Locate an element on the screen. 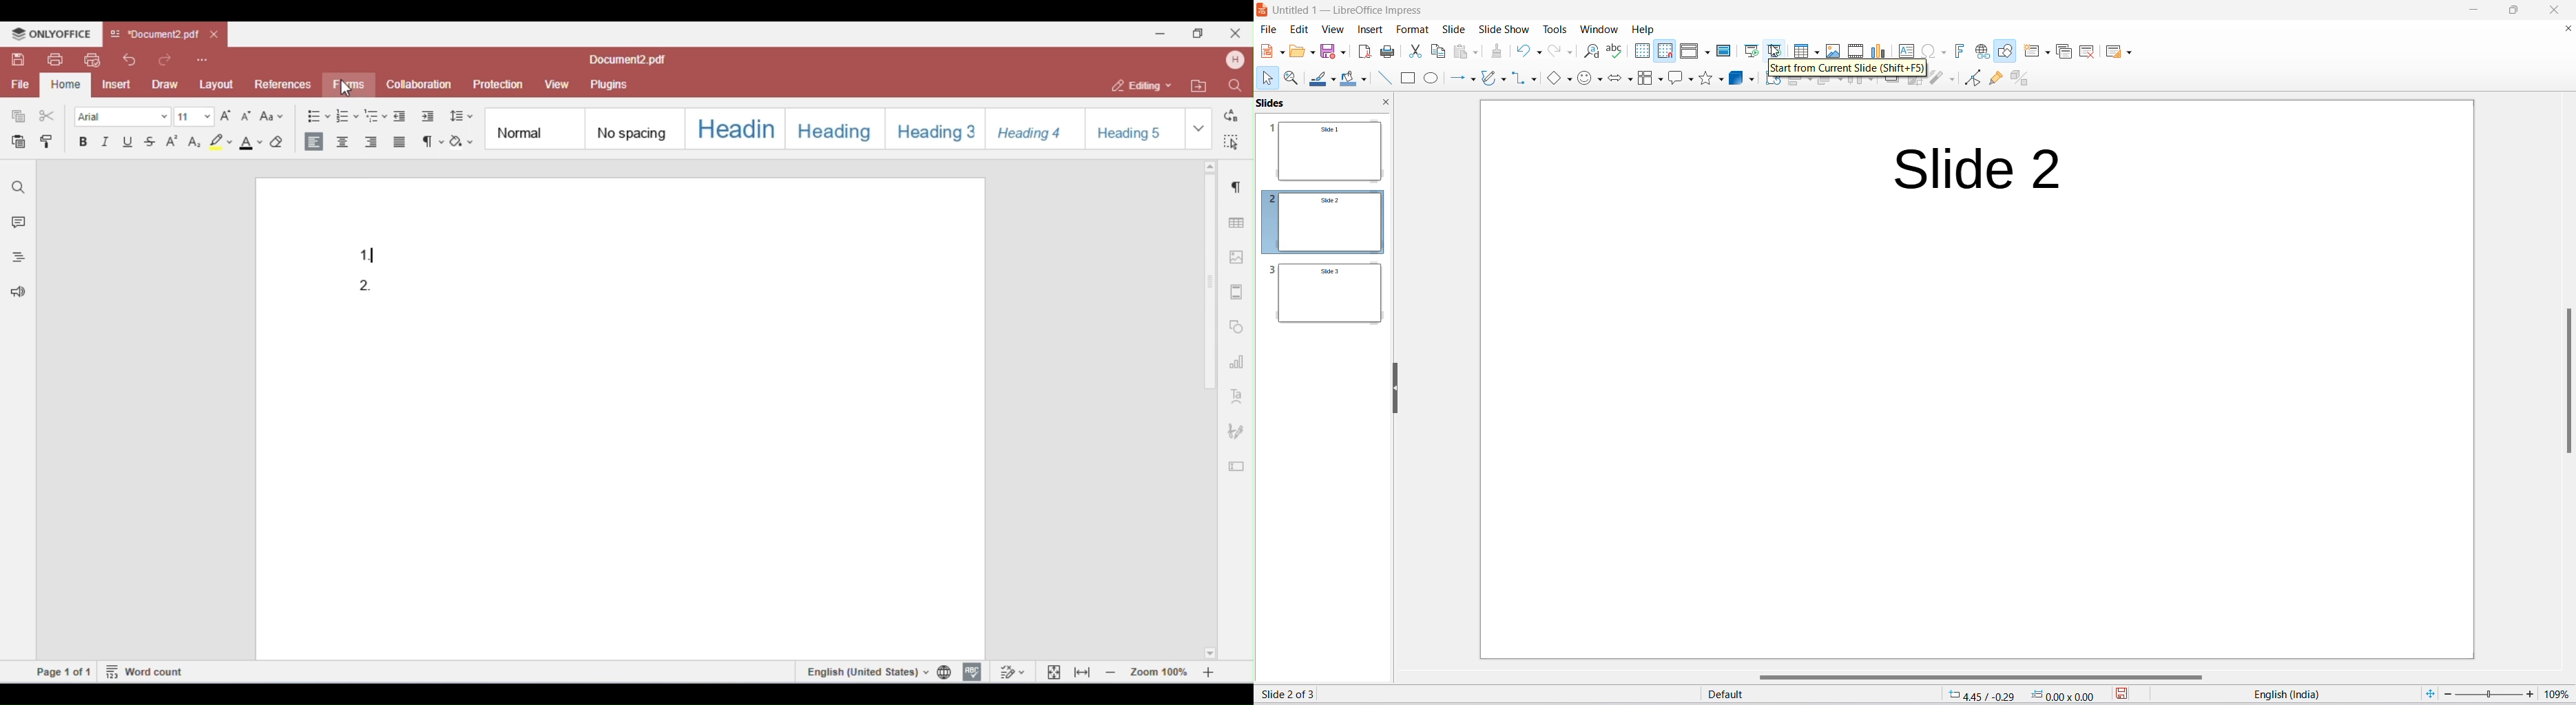  align options is located at coordinates (1813, 84).